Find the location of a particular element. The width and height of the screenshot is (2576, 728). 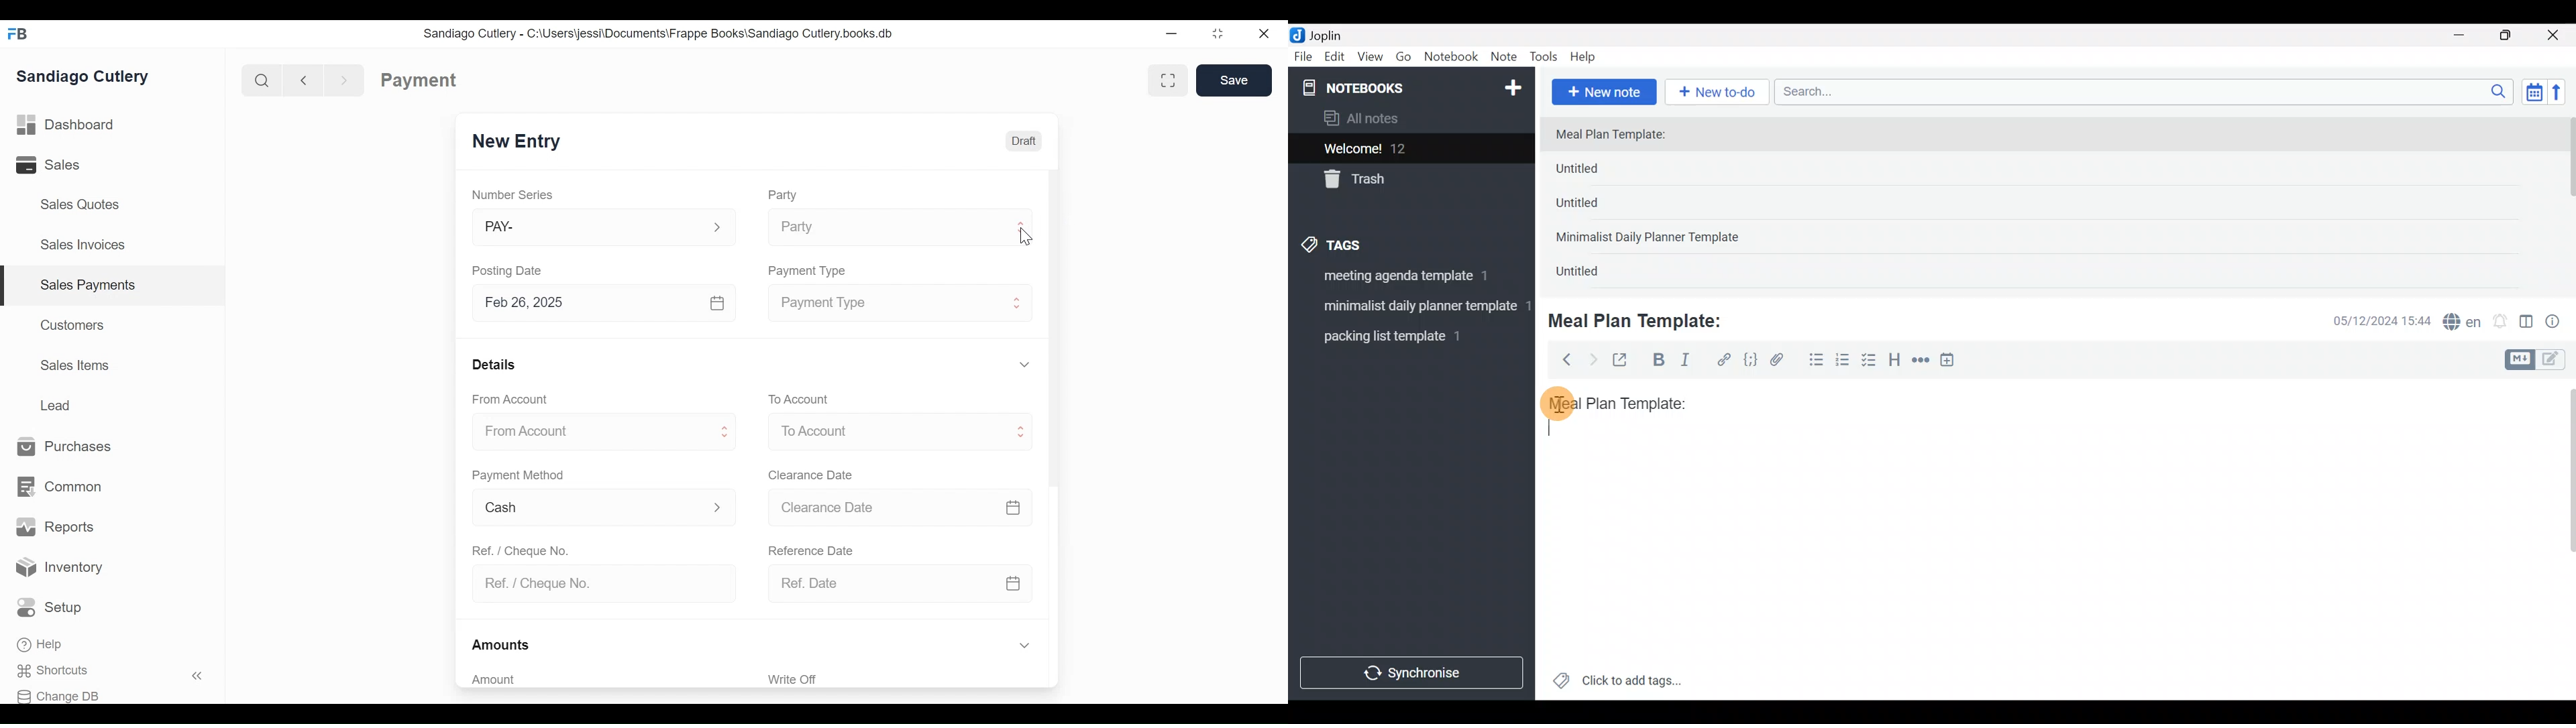

Expand is located at coordinates (1024, 364).